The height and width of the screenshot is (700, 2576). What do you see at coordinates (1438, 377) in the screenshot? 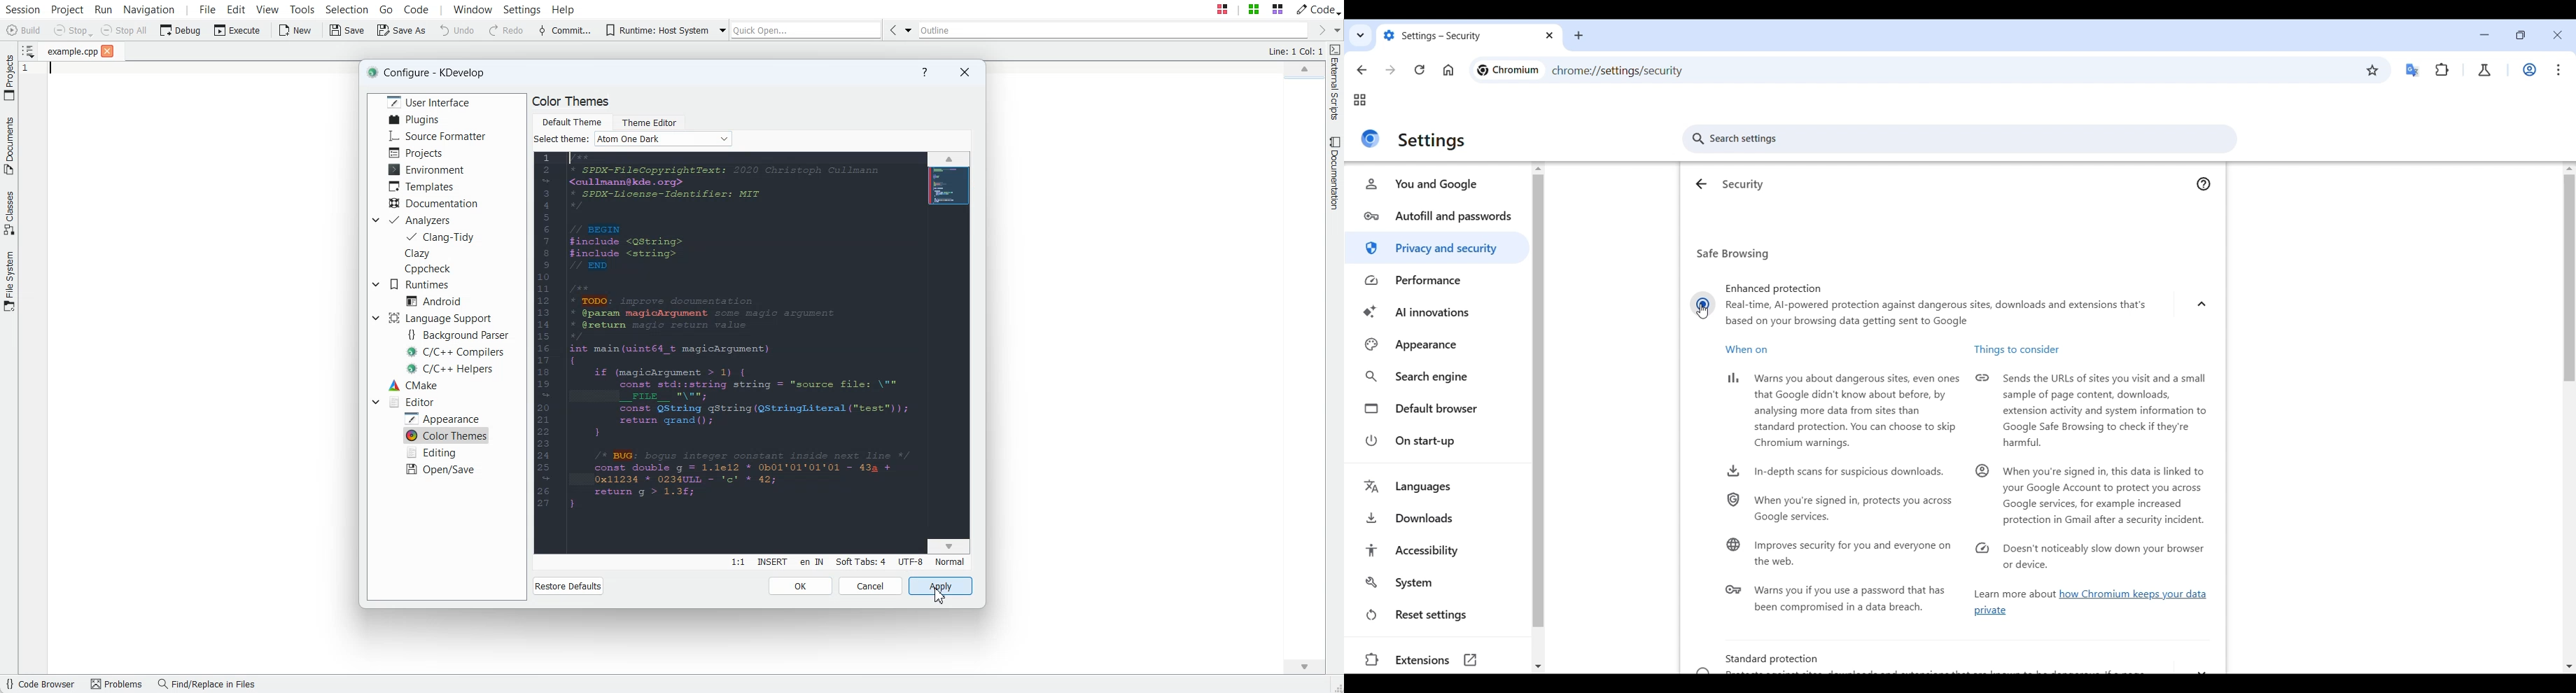
I see `Search engine` at bounding box center [1438, 377].